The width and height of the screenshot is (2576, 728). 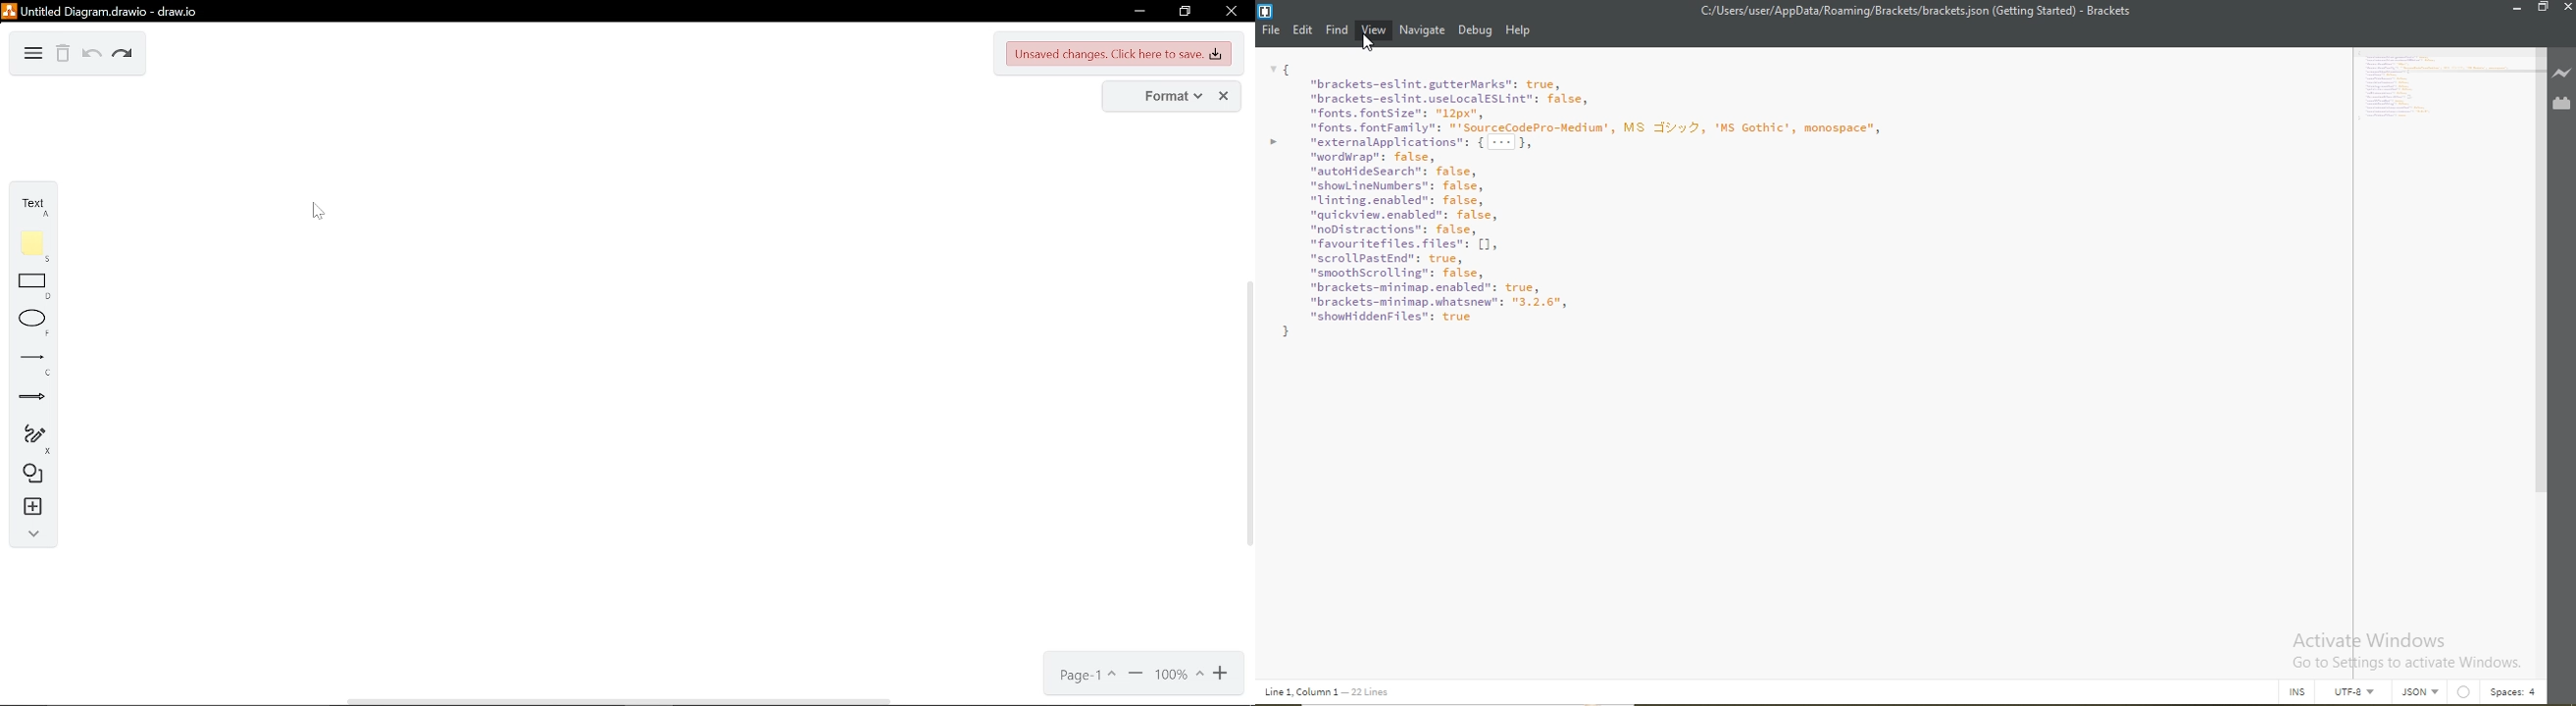 What do you see at coordinates (1224, 97) in the screenshot?
I see `close` at bounding box center [1224, 97].